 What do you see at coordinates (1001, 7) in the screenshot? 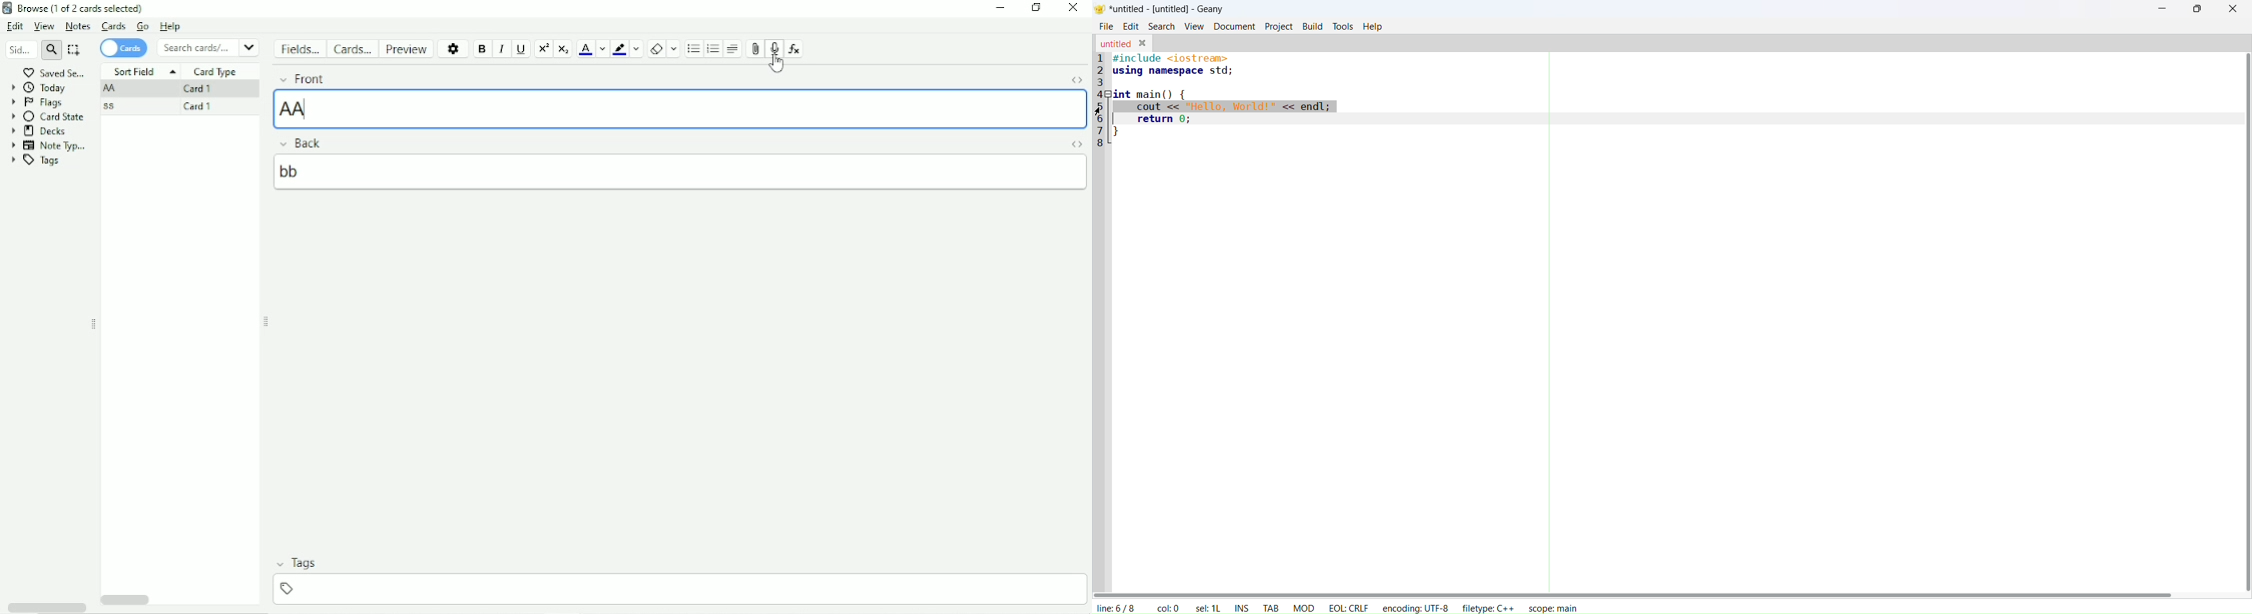
I see `Minimize` at bounding box center [1001, 7].